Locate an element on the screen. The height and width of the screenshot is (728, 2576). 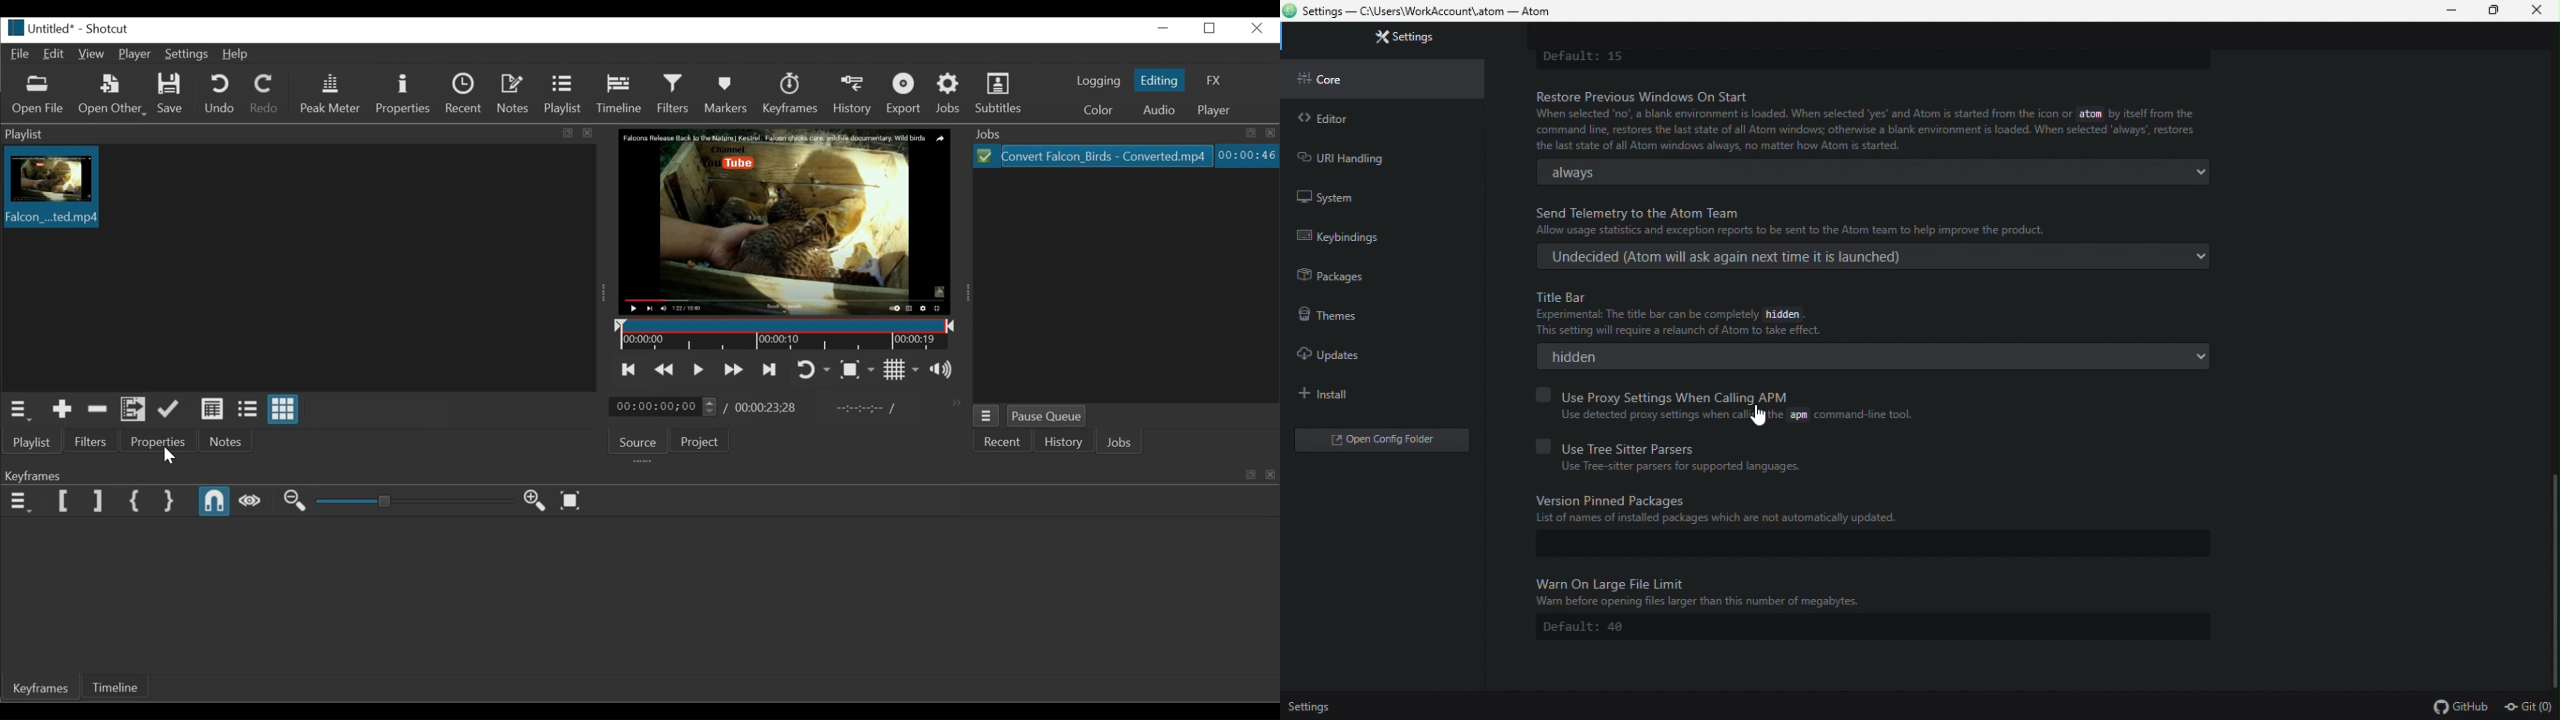
Timeline is located at coordinates (622, 95).